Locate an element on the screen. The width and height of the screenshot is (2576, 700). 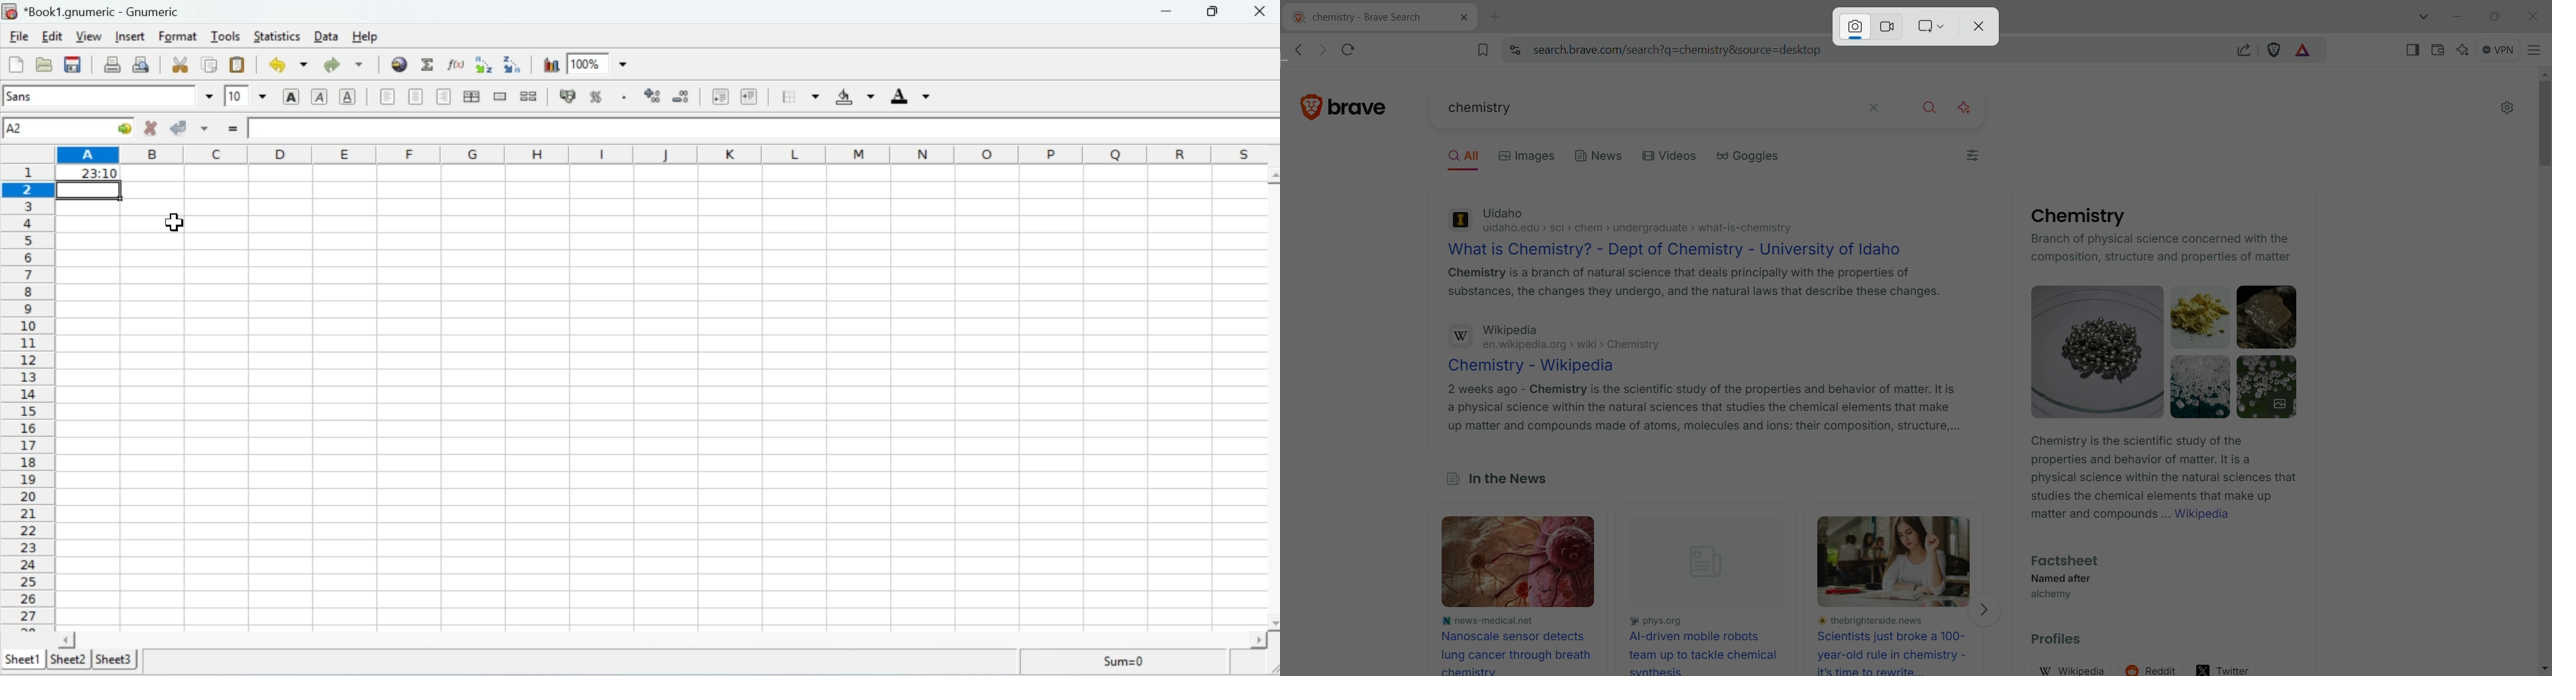
Create a new workbook is located at coordinates (14, 64).